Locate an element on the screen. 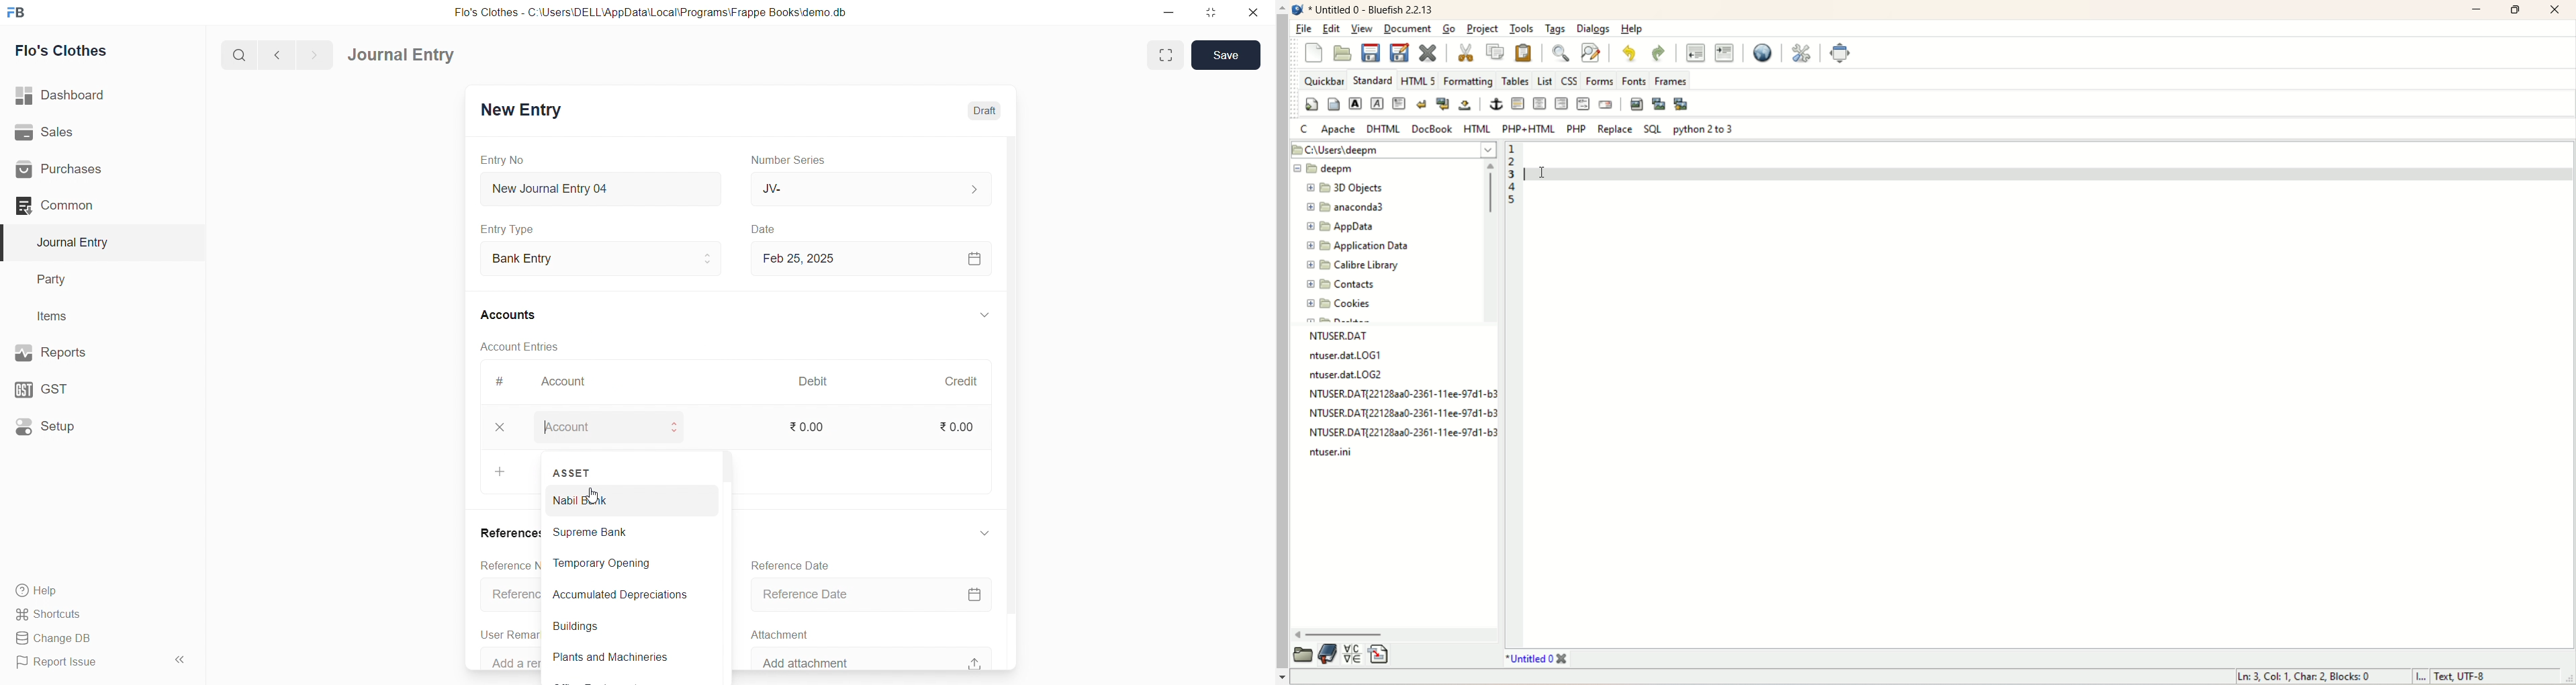 The height and width of the screenshot is (700, 2576). Reference Number is located at coordinates (504, 563).